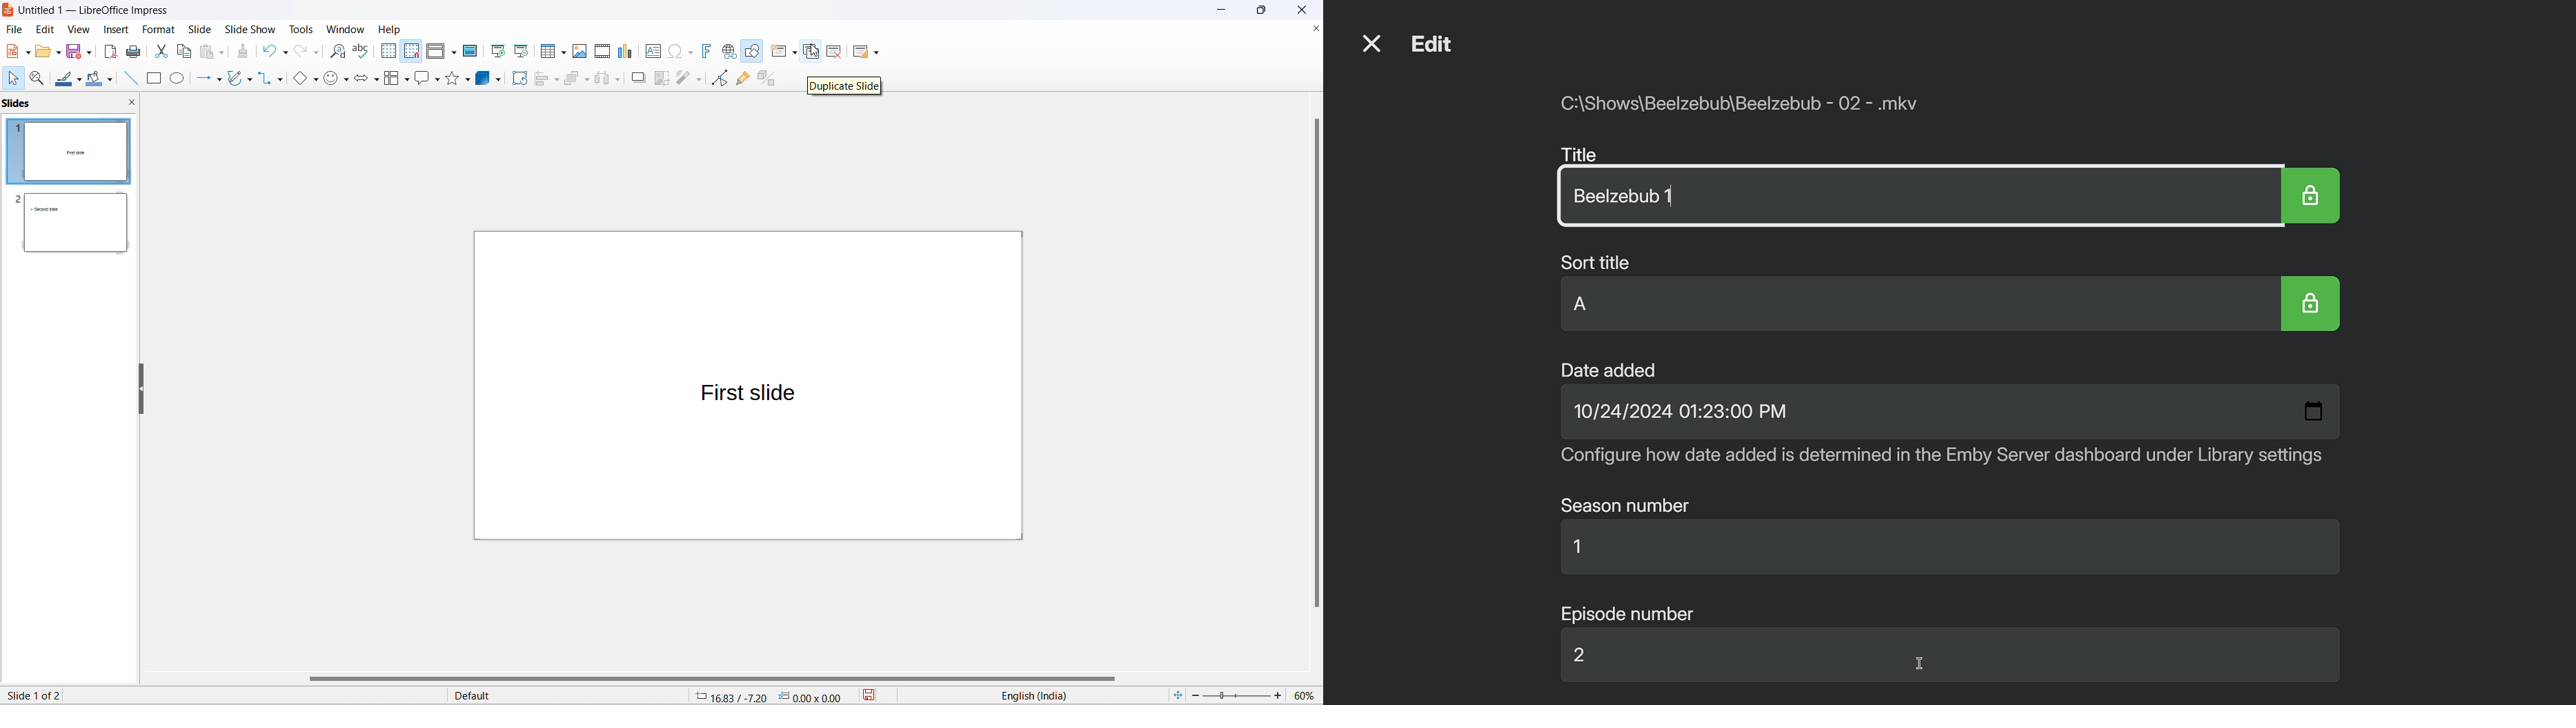 The width and height of the screenshot is (2576, 728). I want to click on increase zoom, so click(1284, 695).